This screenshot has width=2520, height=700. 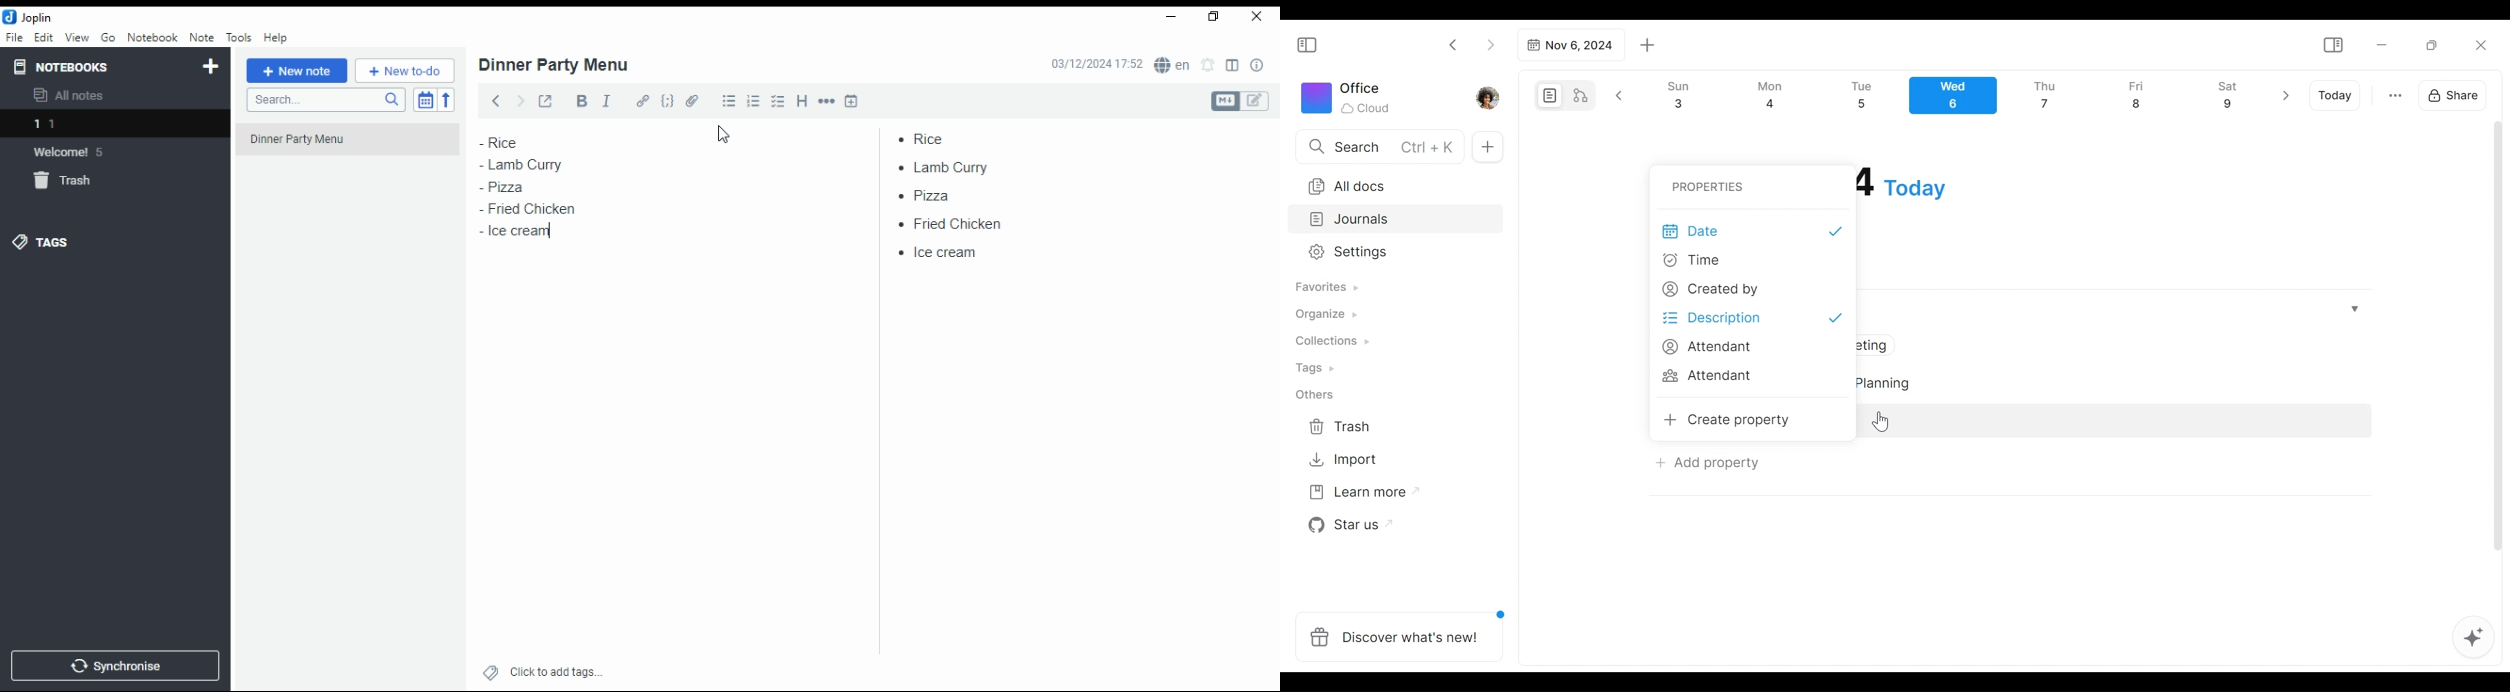 I want to click on Tags, so click(x=1317, y=370).